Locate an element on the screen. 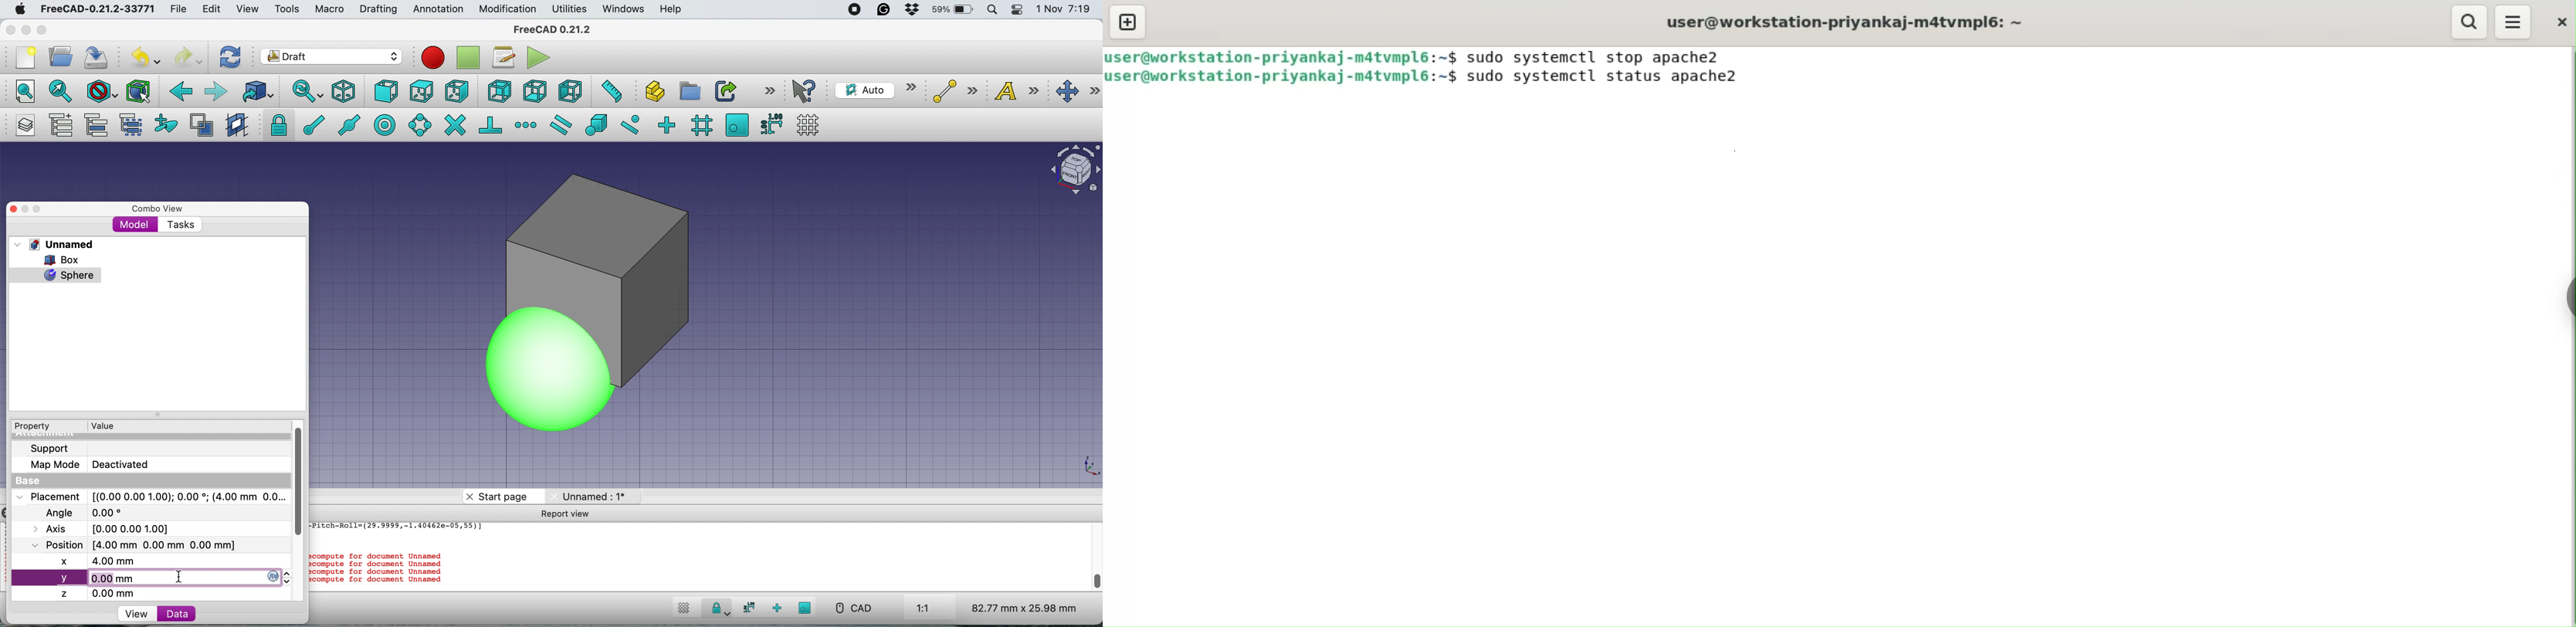 The image size is (2576, 644). grammarly is located at coordinates (884, 10).